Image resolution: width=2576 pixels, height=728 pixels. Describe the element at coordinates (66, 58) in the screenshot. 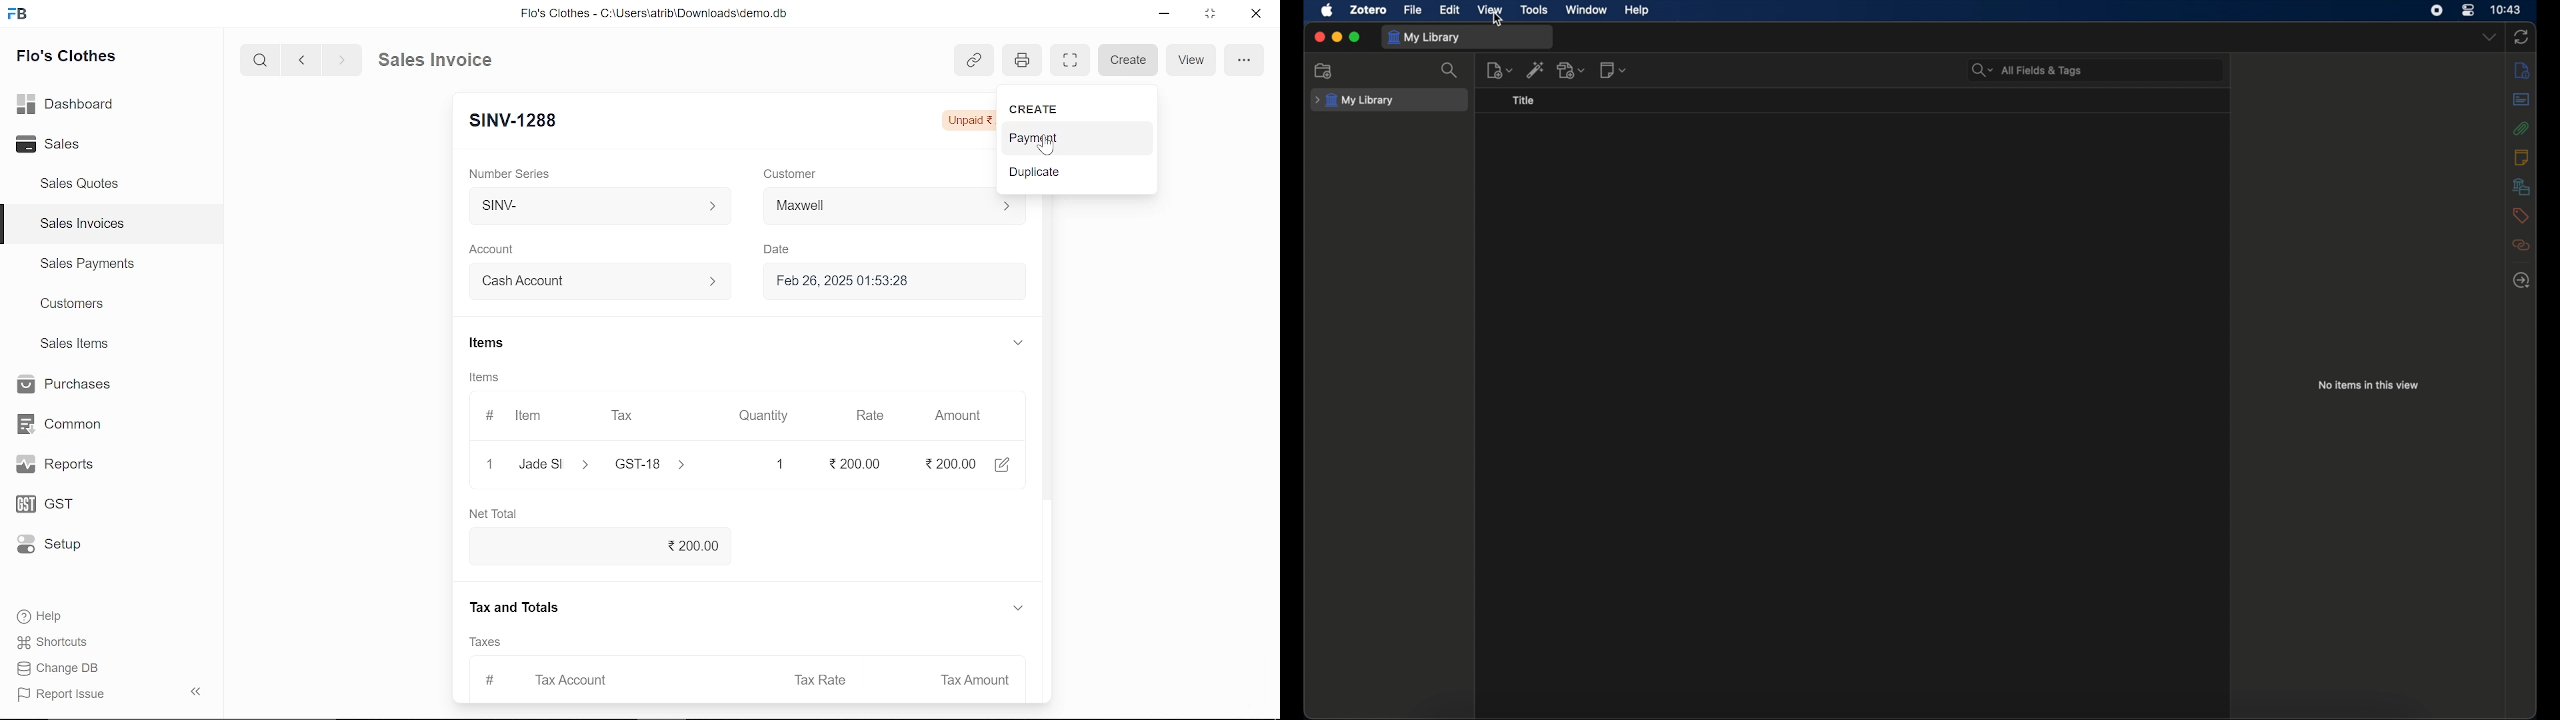

I see `Flo's Clothes` at that location.